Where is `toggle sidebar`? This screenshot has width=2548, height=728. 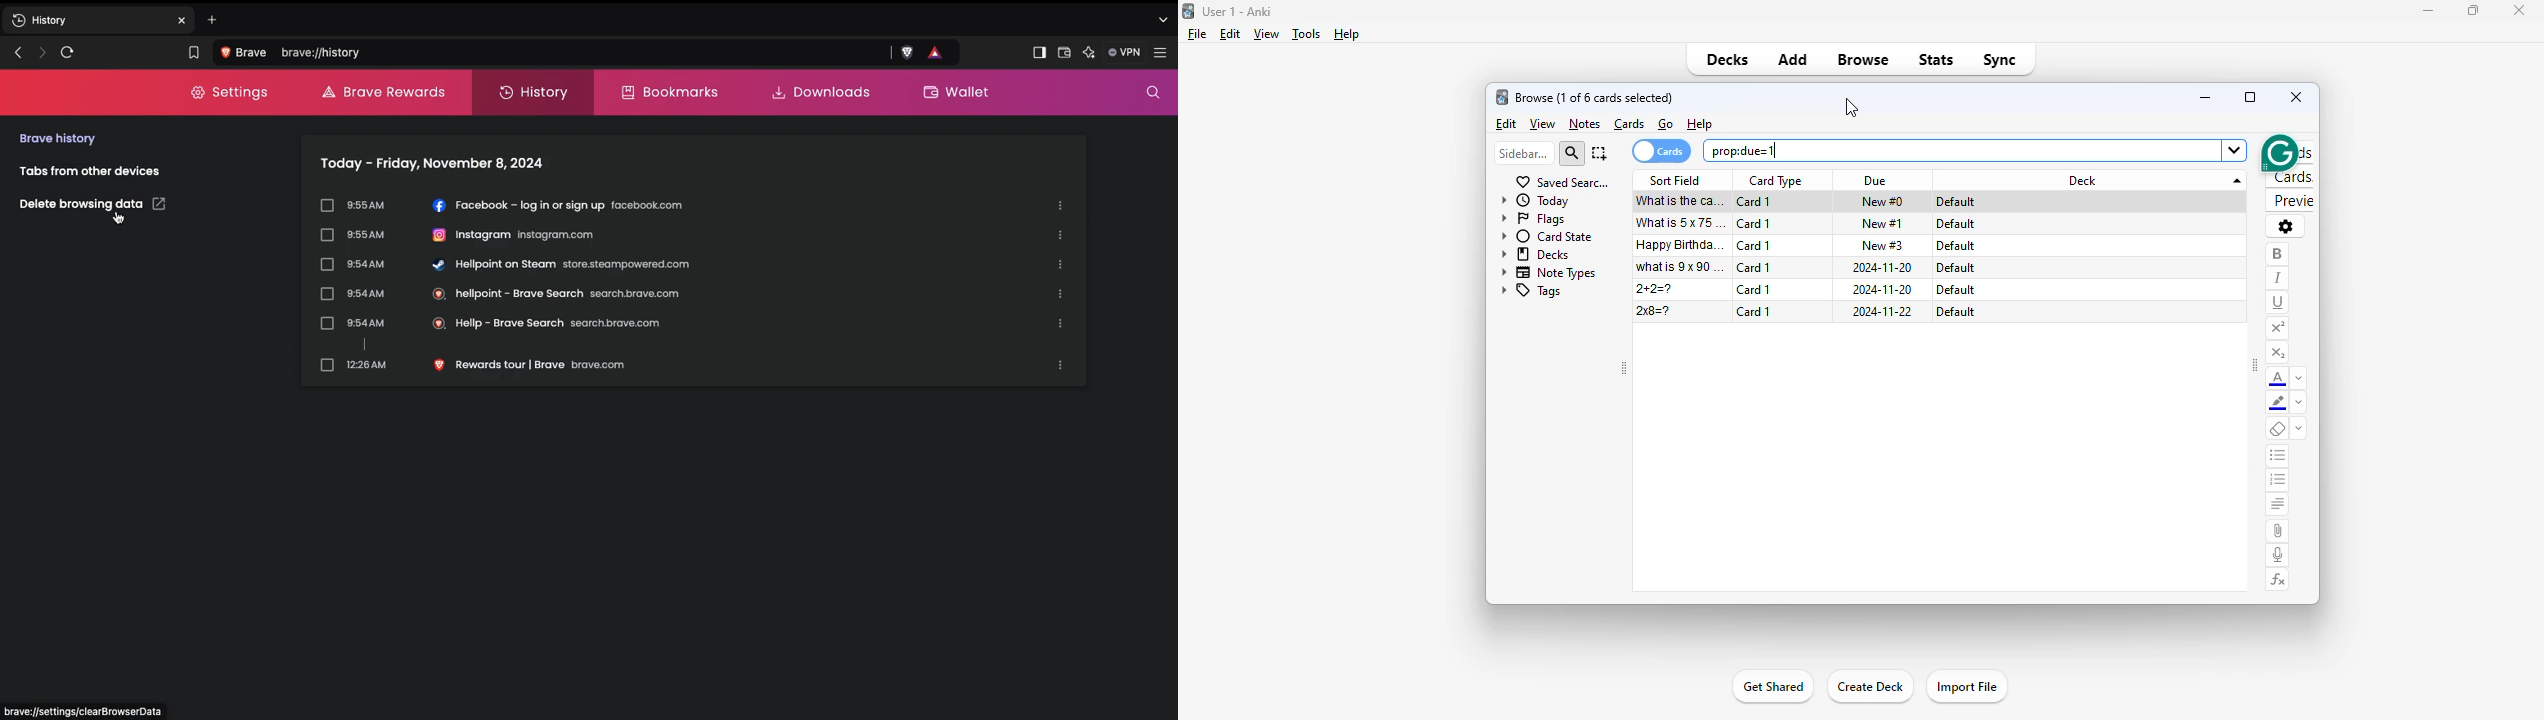 toggle sidebar is located at coordinates (2255, 365).